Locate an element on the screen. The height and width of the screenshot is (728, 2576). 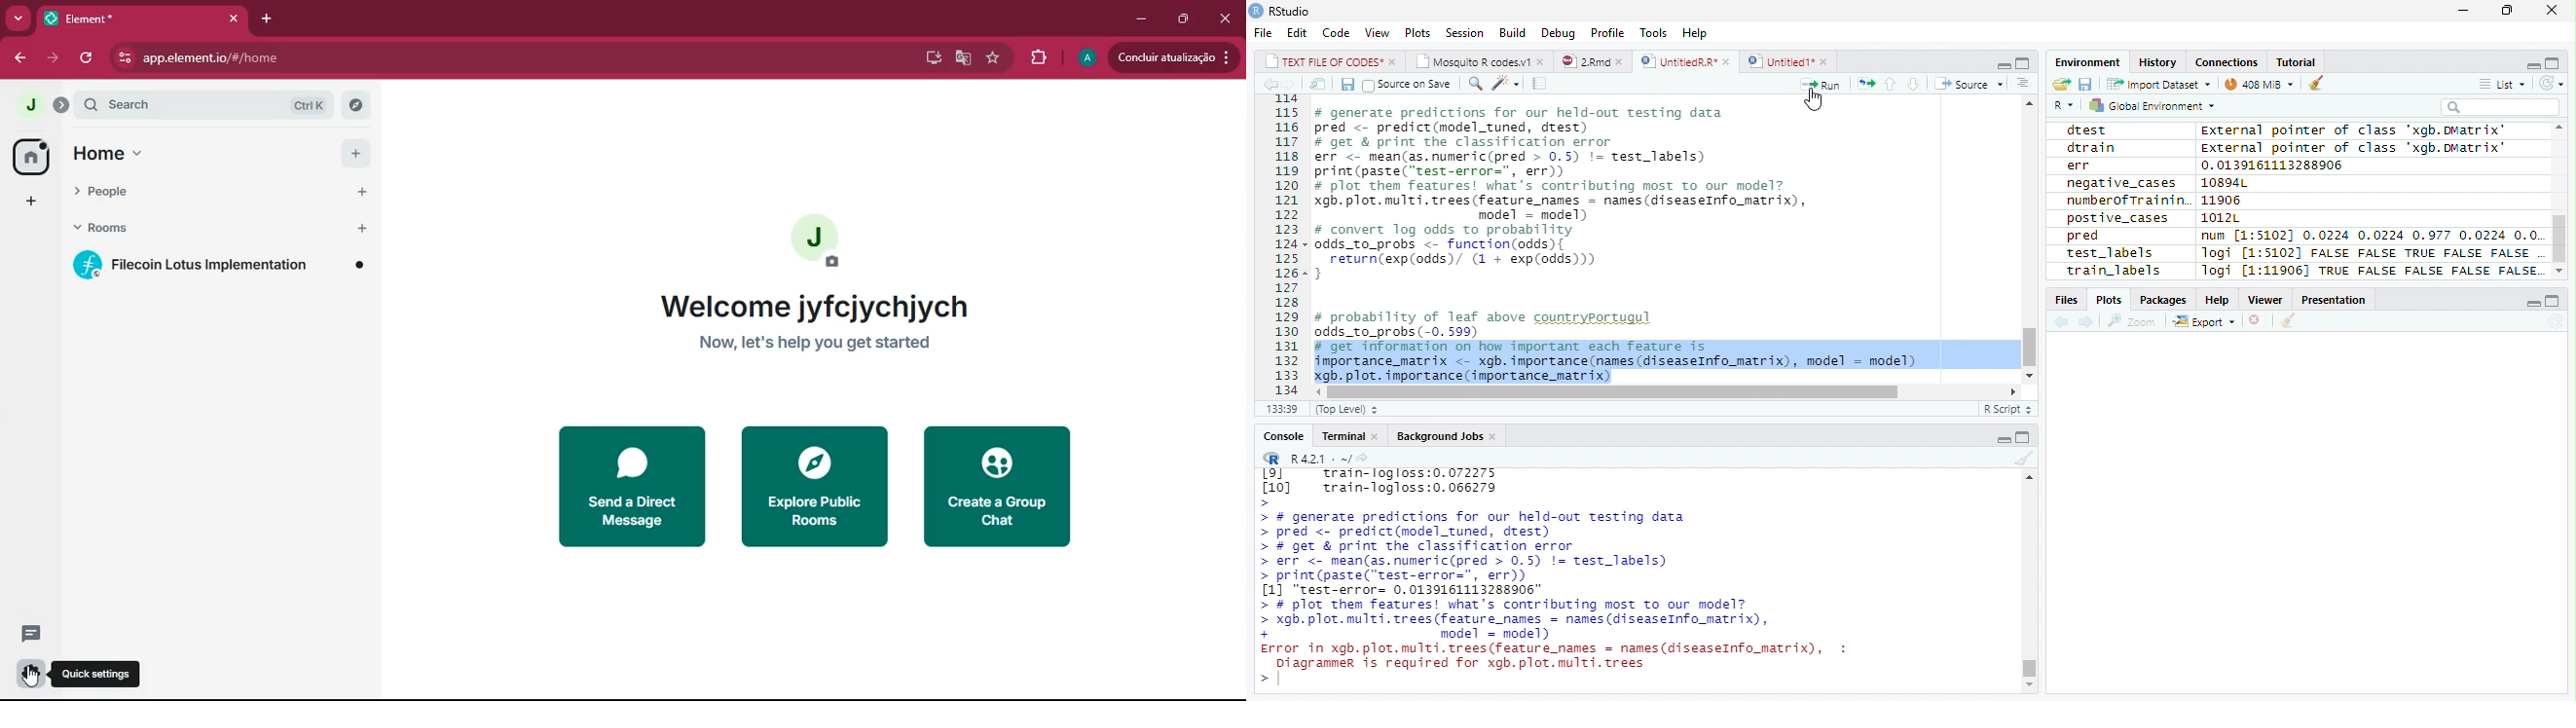
Compile Report is located at coordinates (1539, 83).